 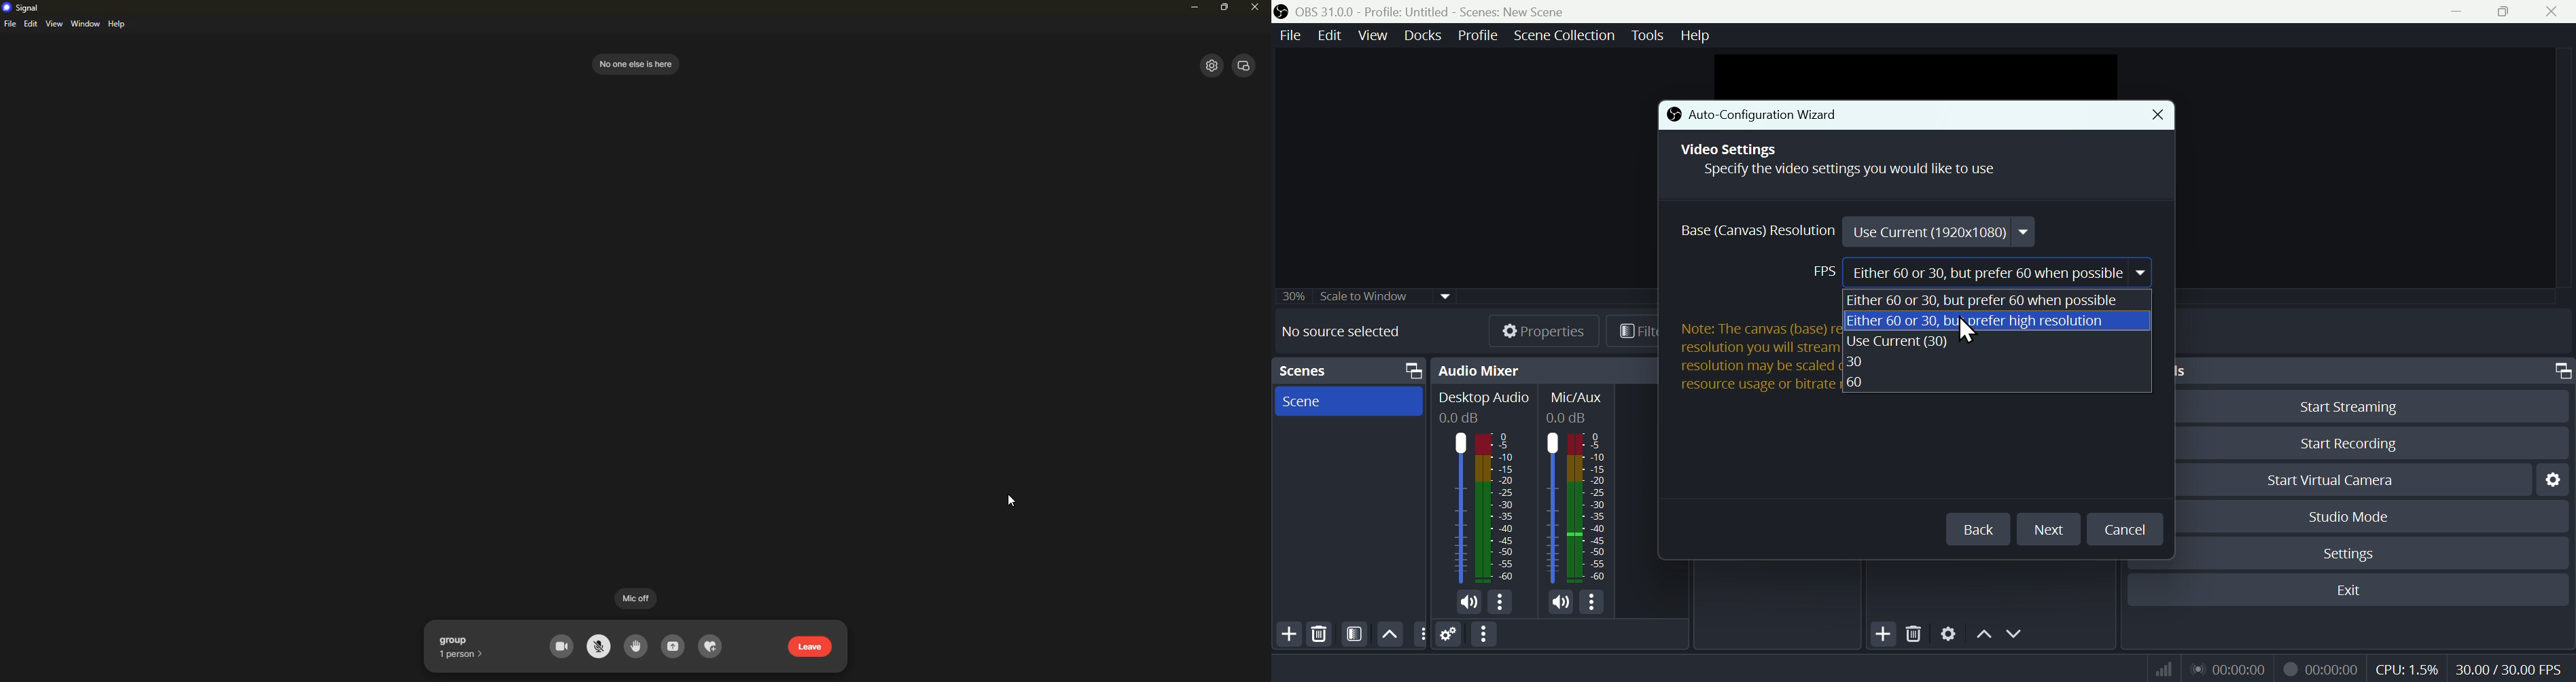 What do you see at coordinates (1390, 634) in the screenshot?
I see `Up` at bounding box center [1390, 634].